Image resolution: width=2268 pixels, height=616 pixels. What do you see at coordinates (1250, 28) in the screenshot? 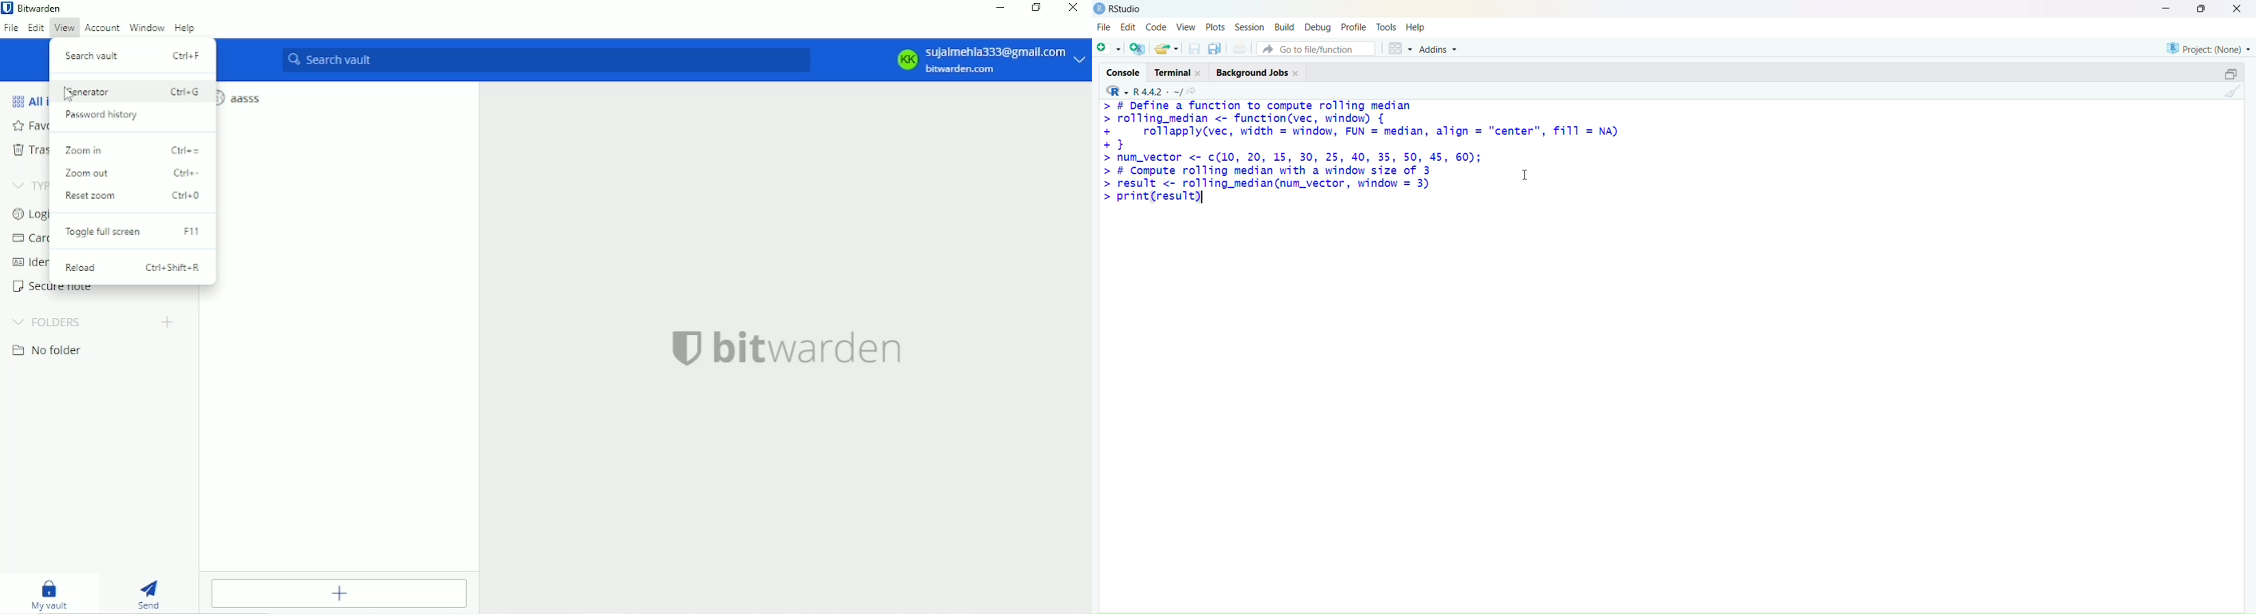
I see `session` at bounding box center [1250, 28].